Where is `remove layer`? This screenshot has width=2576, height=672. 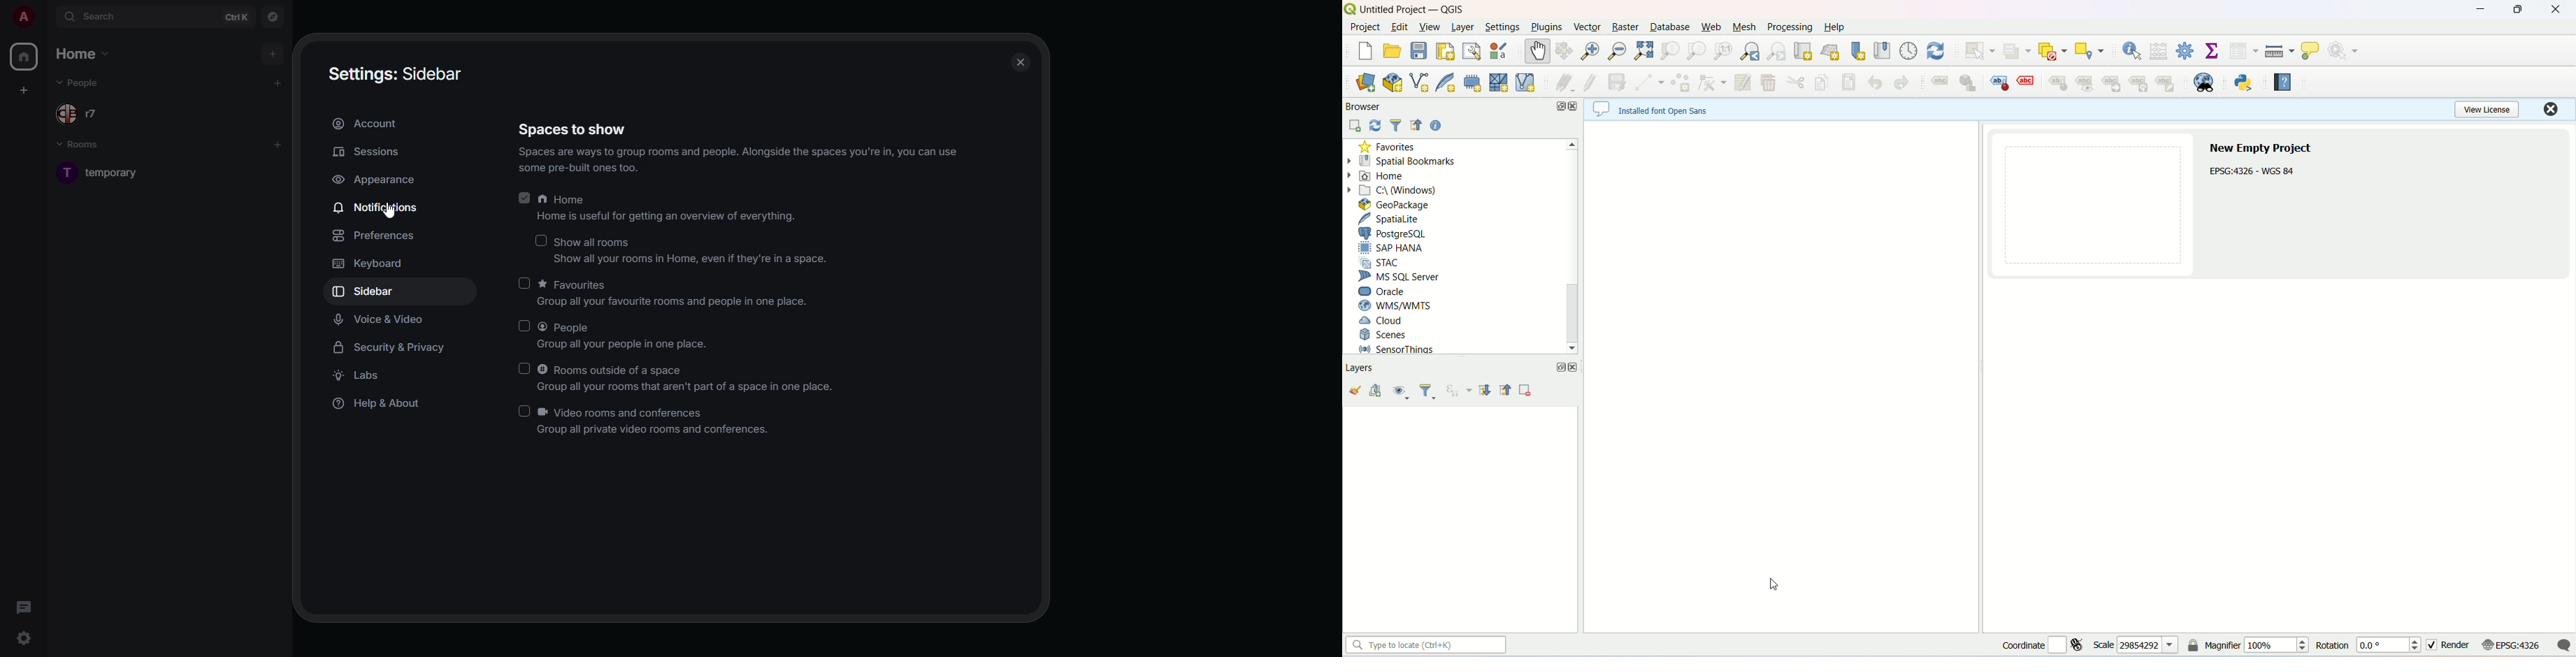 remove layer is located at coordinates (1527, 393).